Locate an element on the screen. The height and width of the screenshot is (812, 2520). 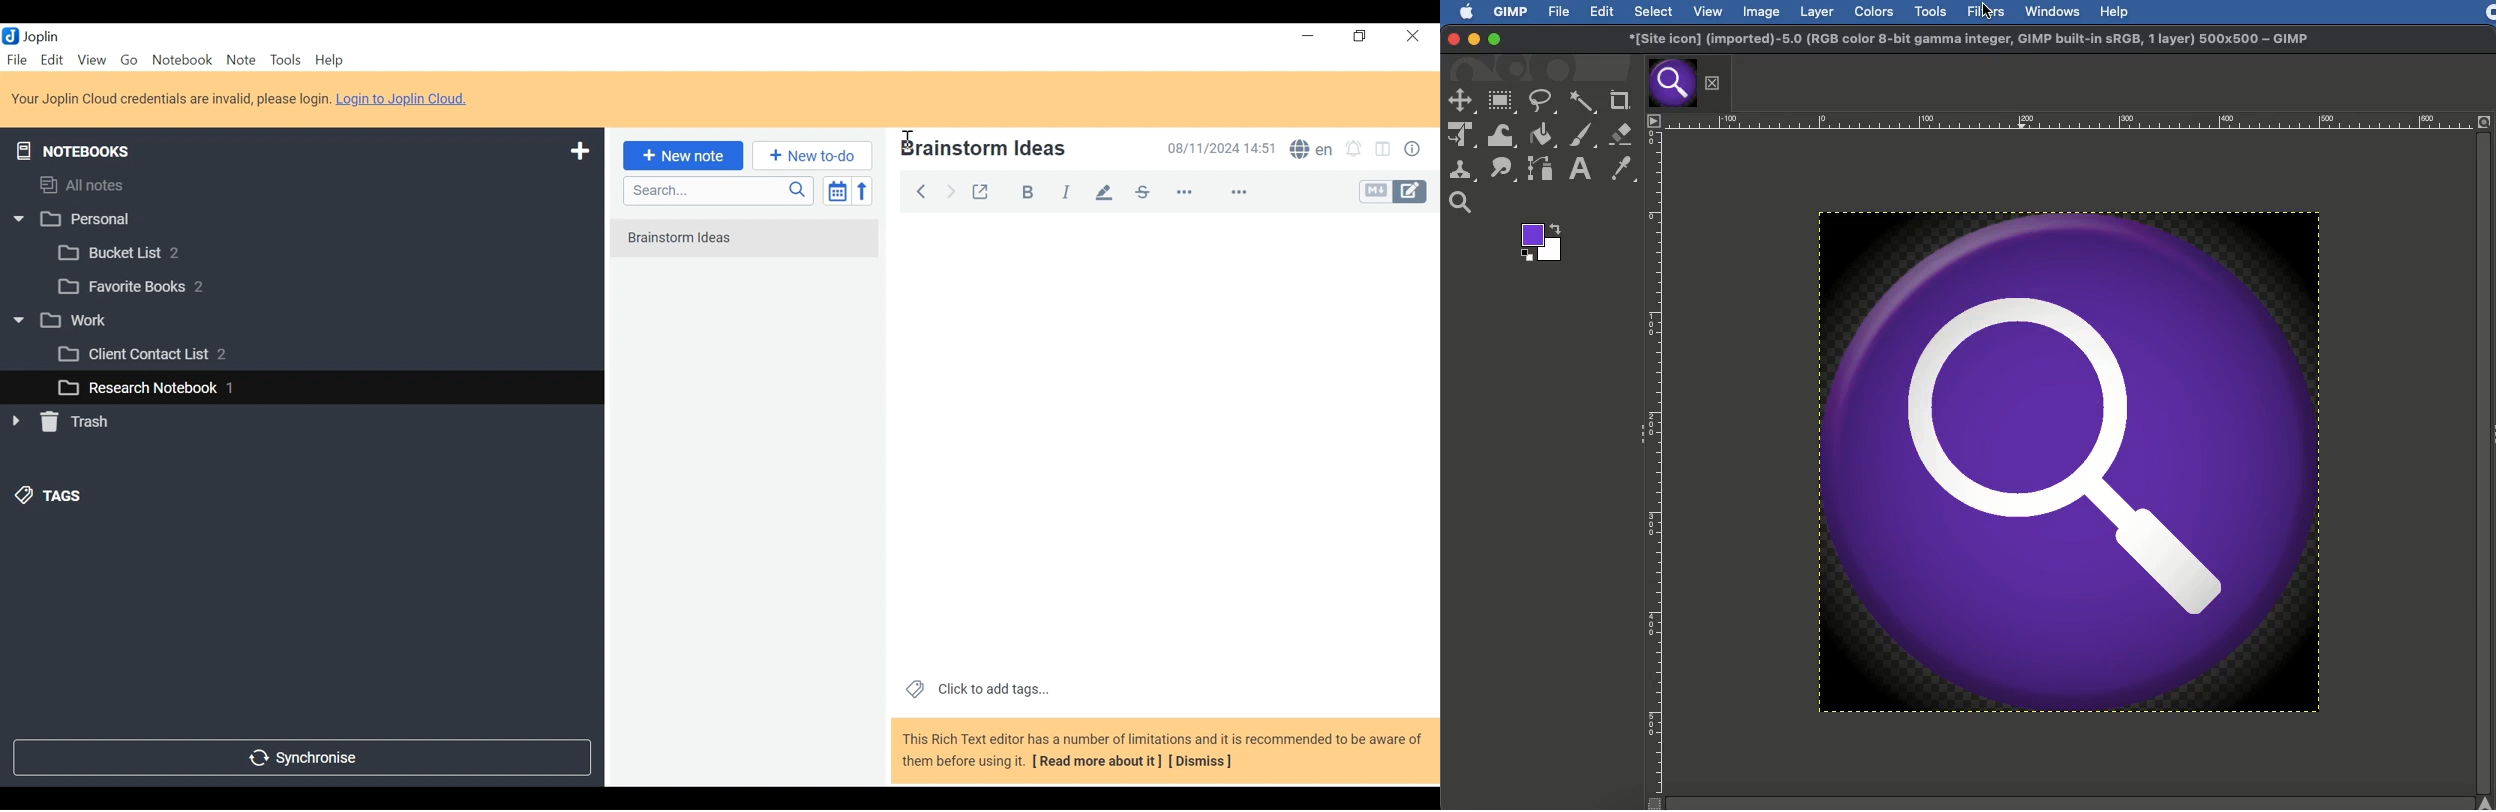
Scroll is located at coordinates (2057, 802).